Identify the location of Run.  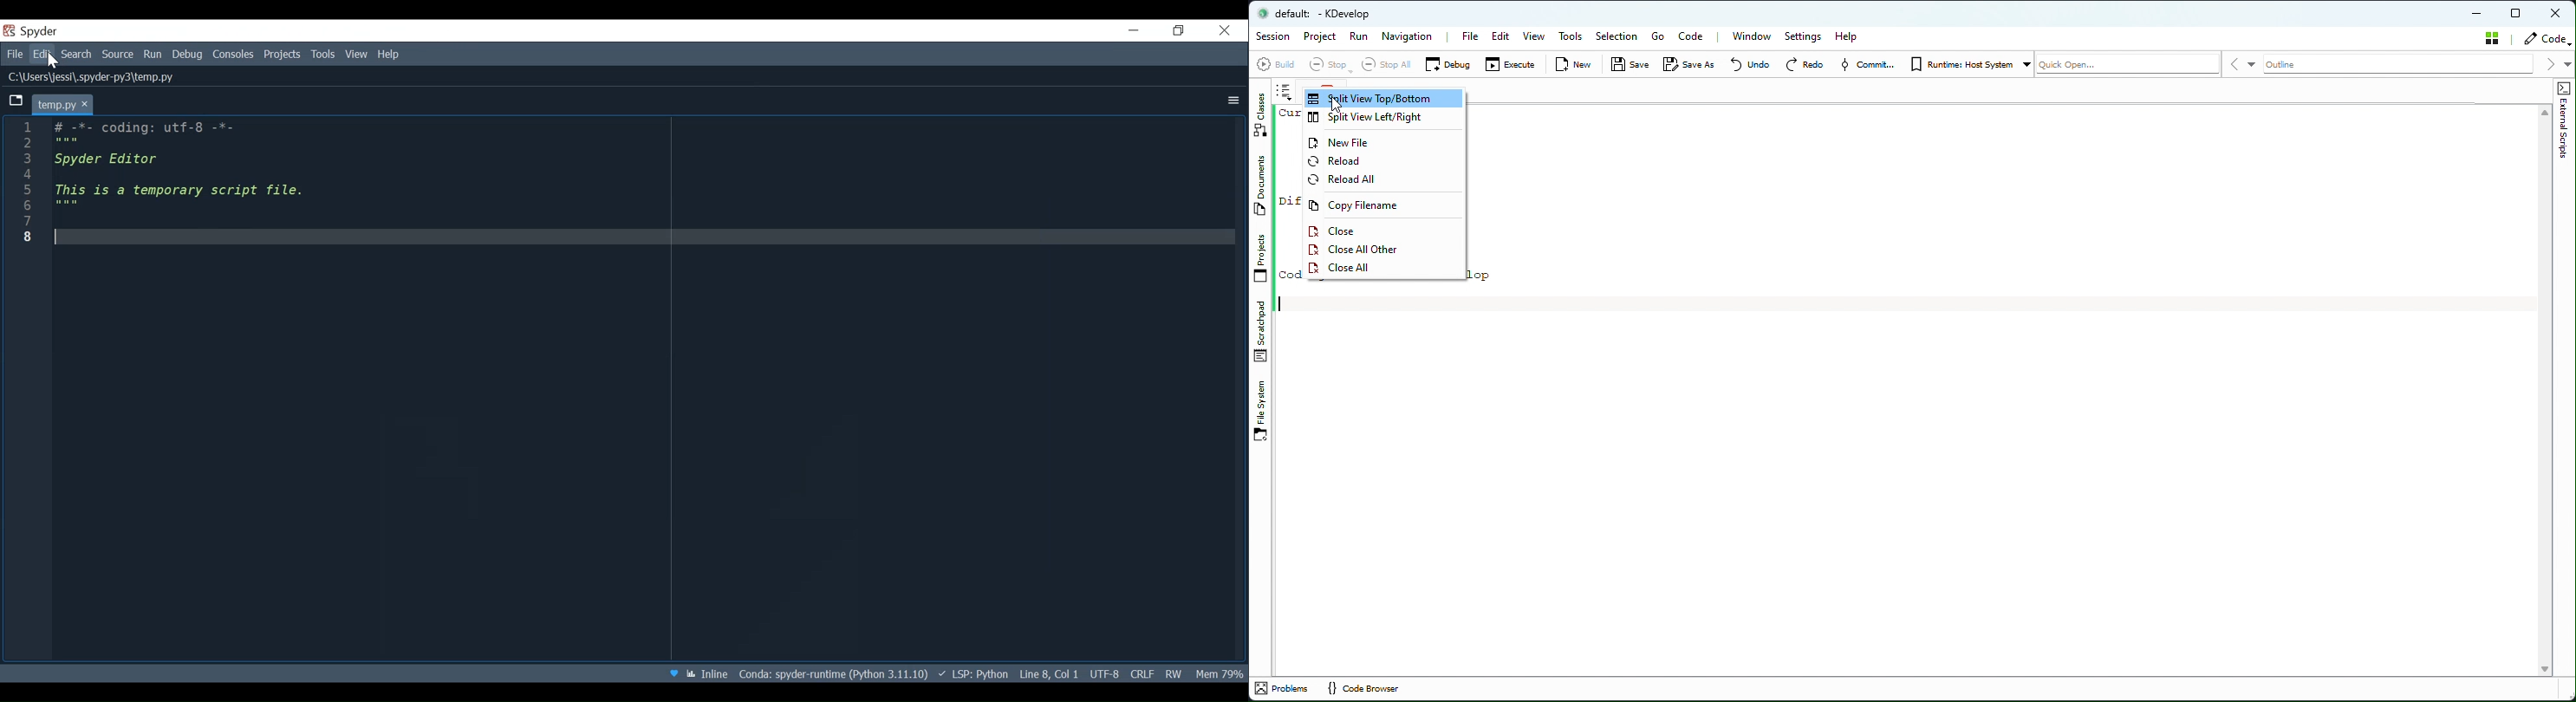
(154, 55).